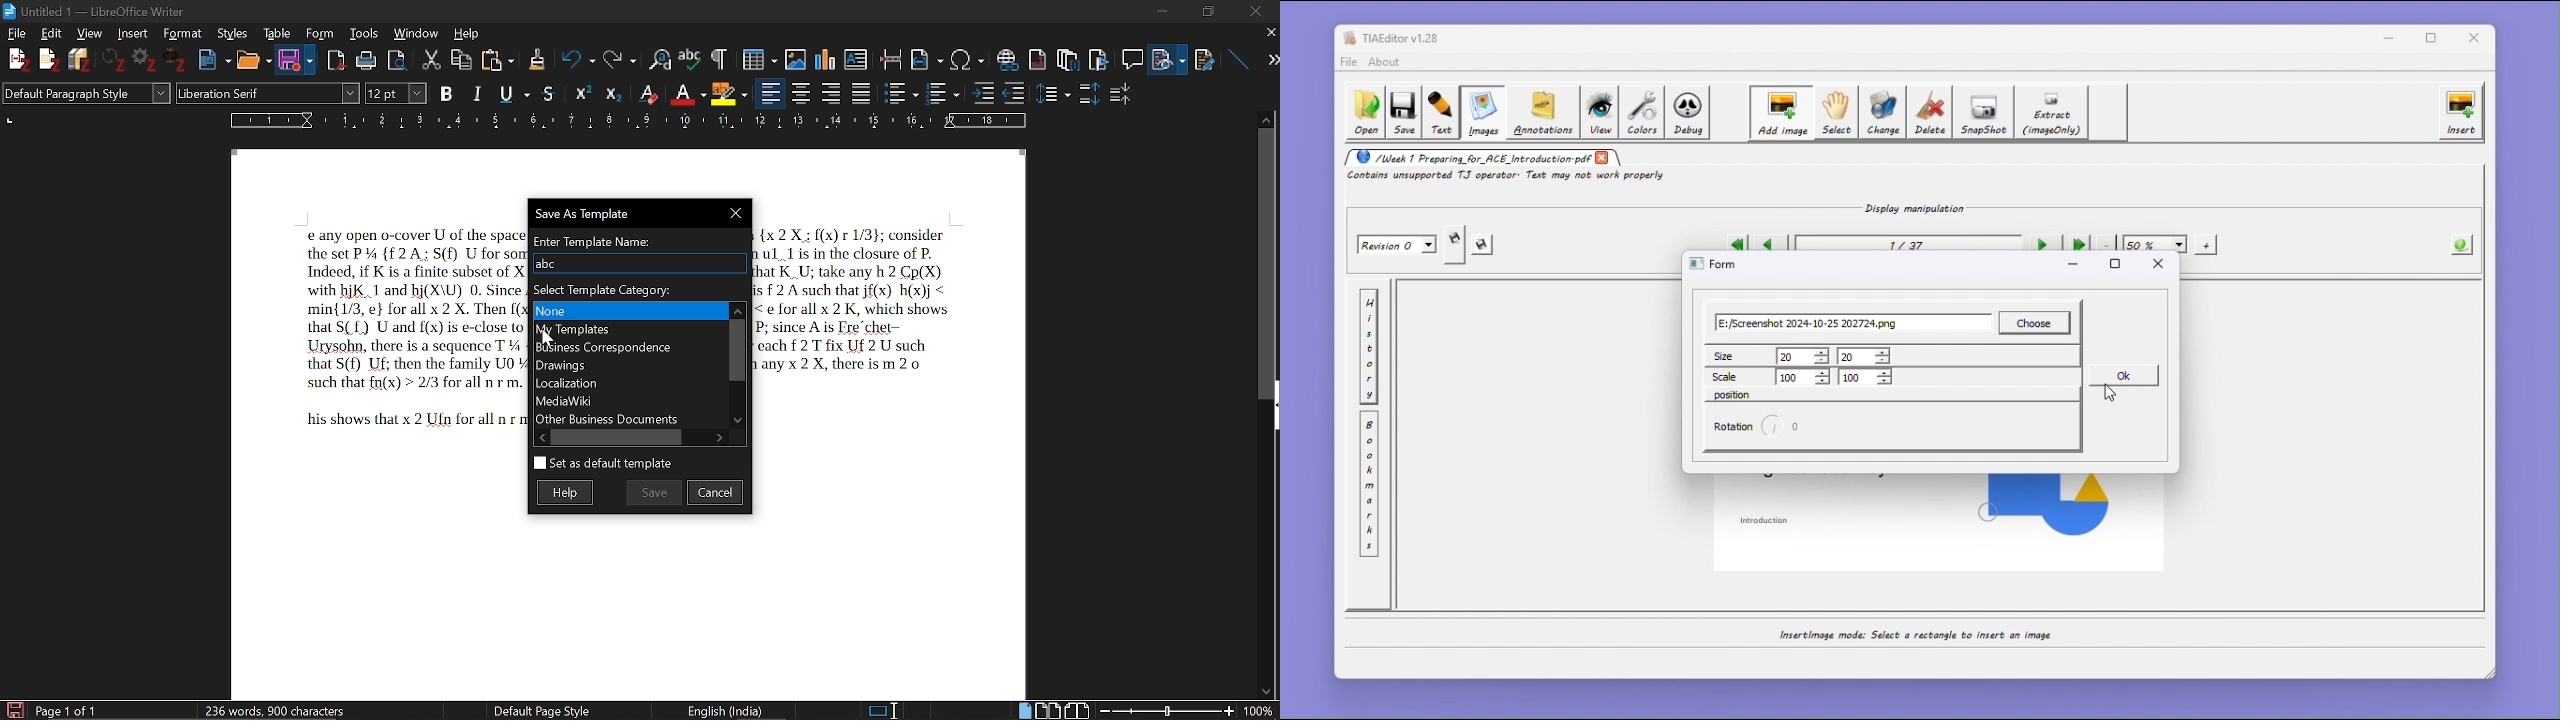 This screenshot has height=728, width=2576. Describe the element at coordinates (833, 92) in the screenshot. I see `Align right` at that location.